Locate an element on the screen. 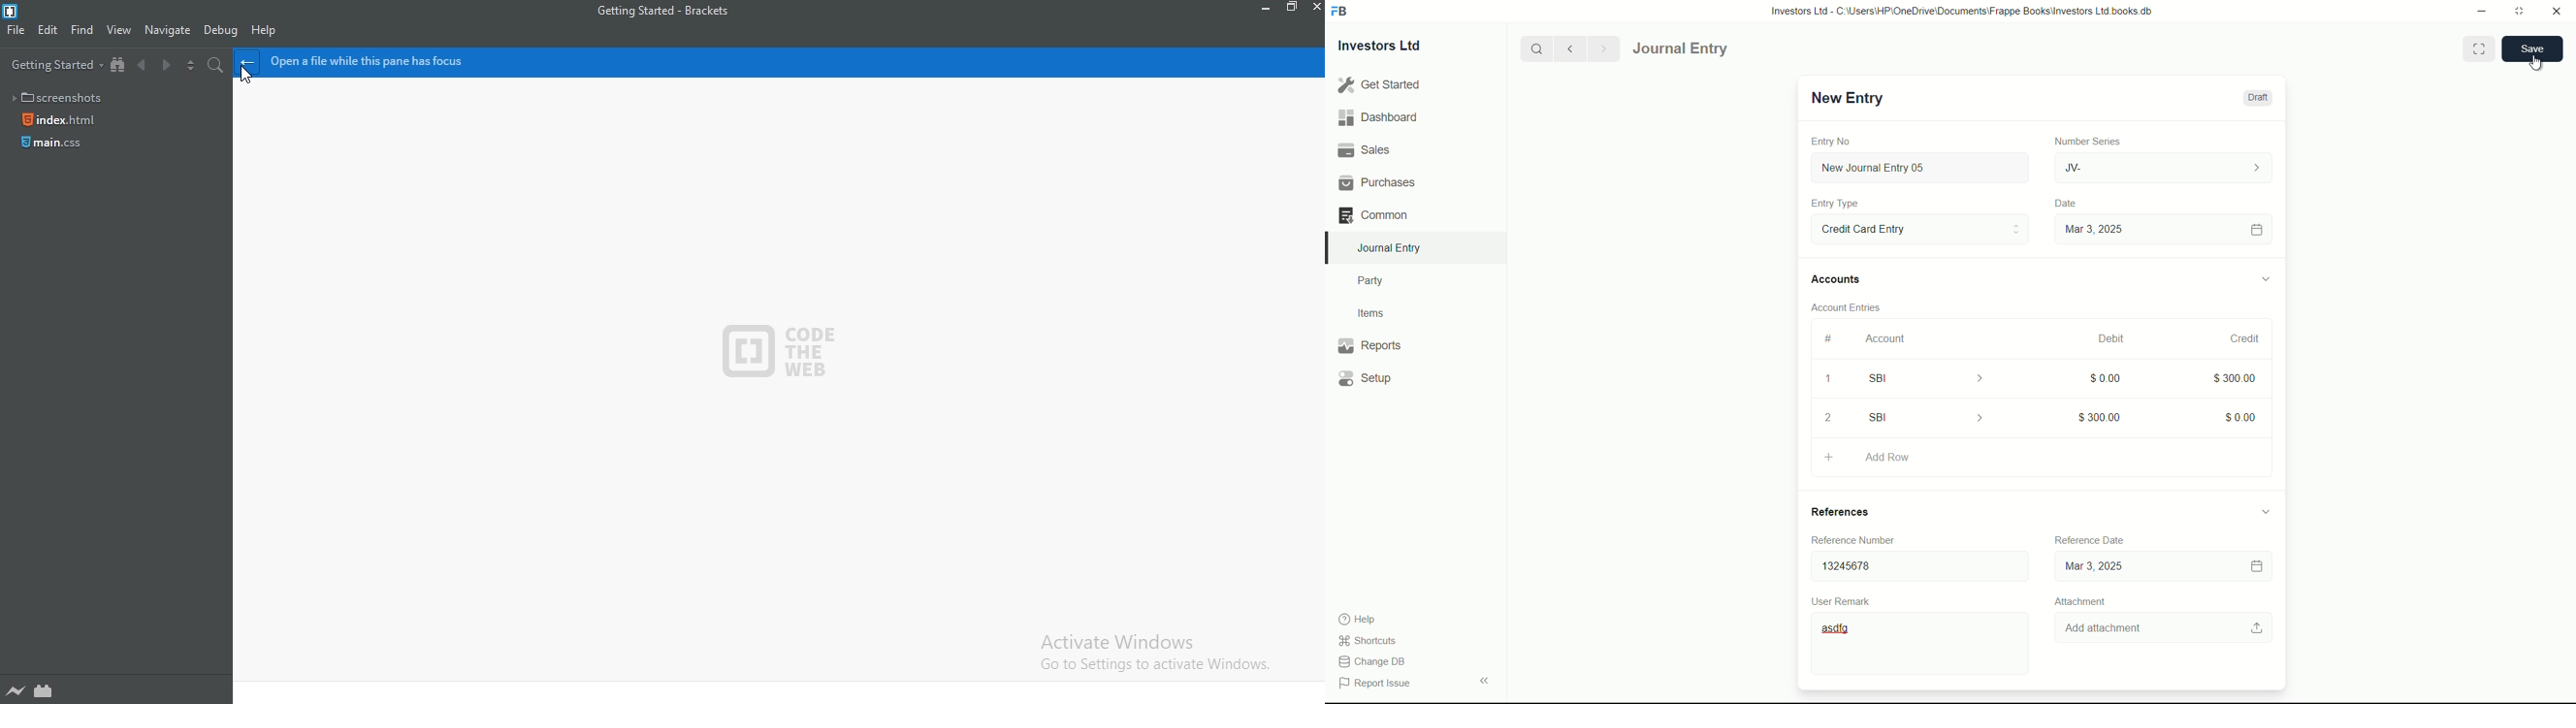 This screenshot has height=728, width=2576. Getting started - Brackets is located at coordinates (679, 11).